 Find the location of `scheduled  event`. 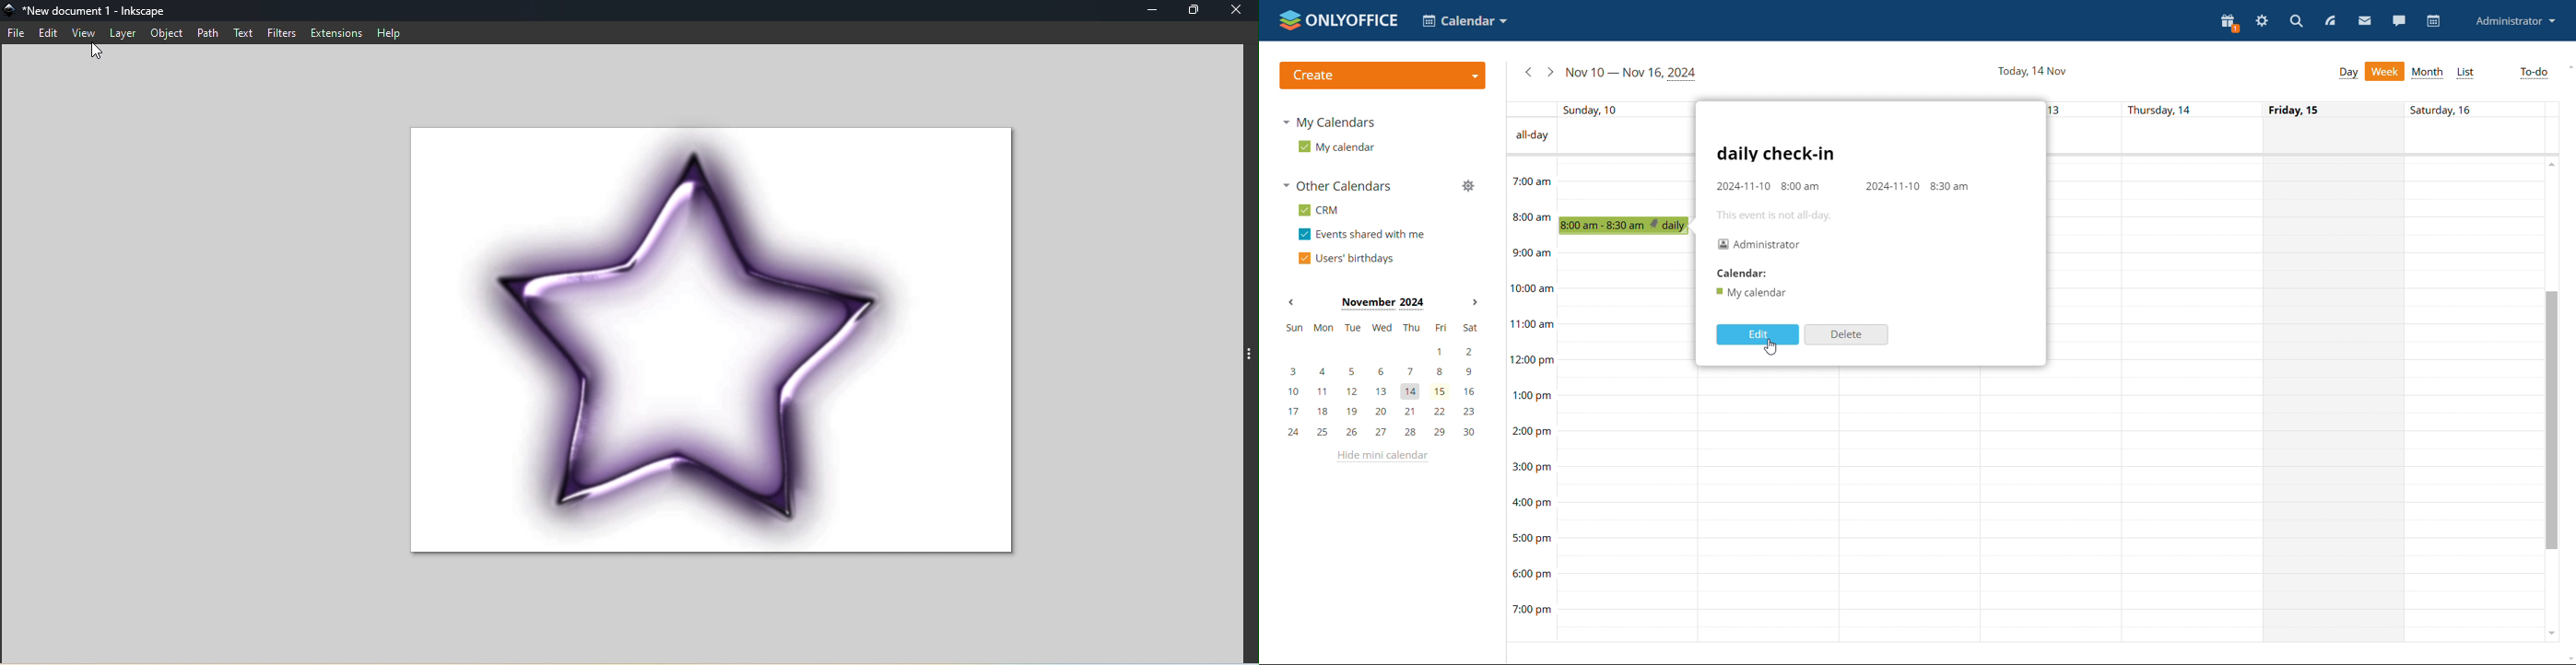

scheduled  event is located at coordinates (1627, 226).